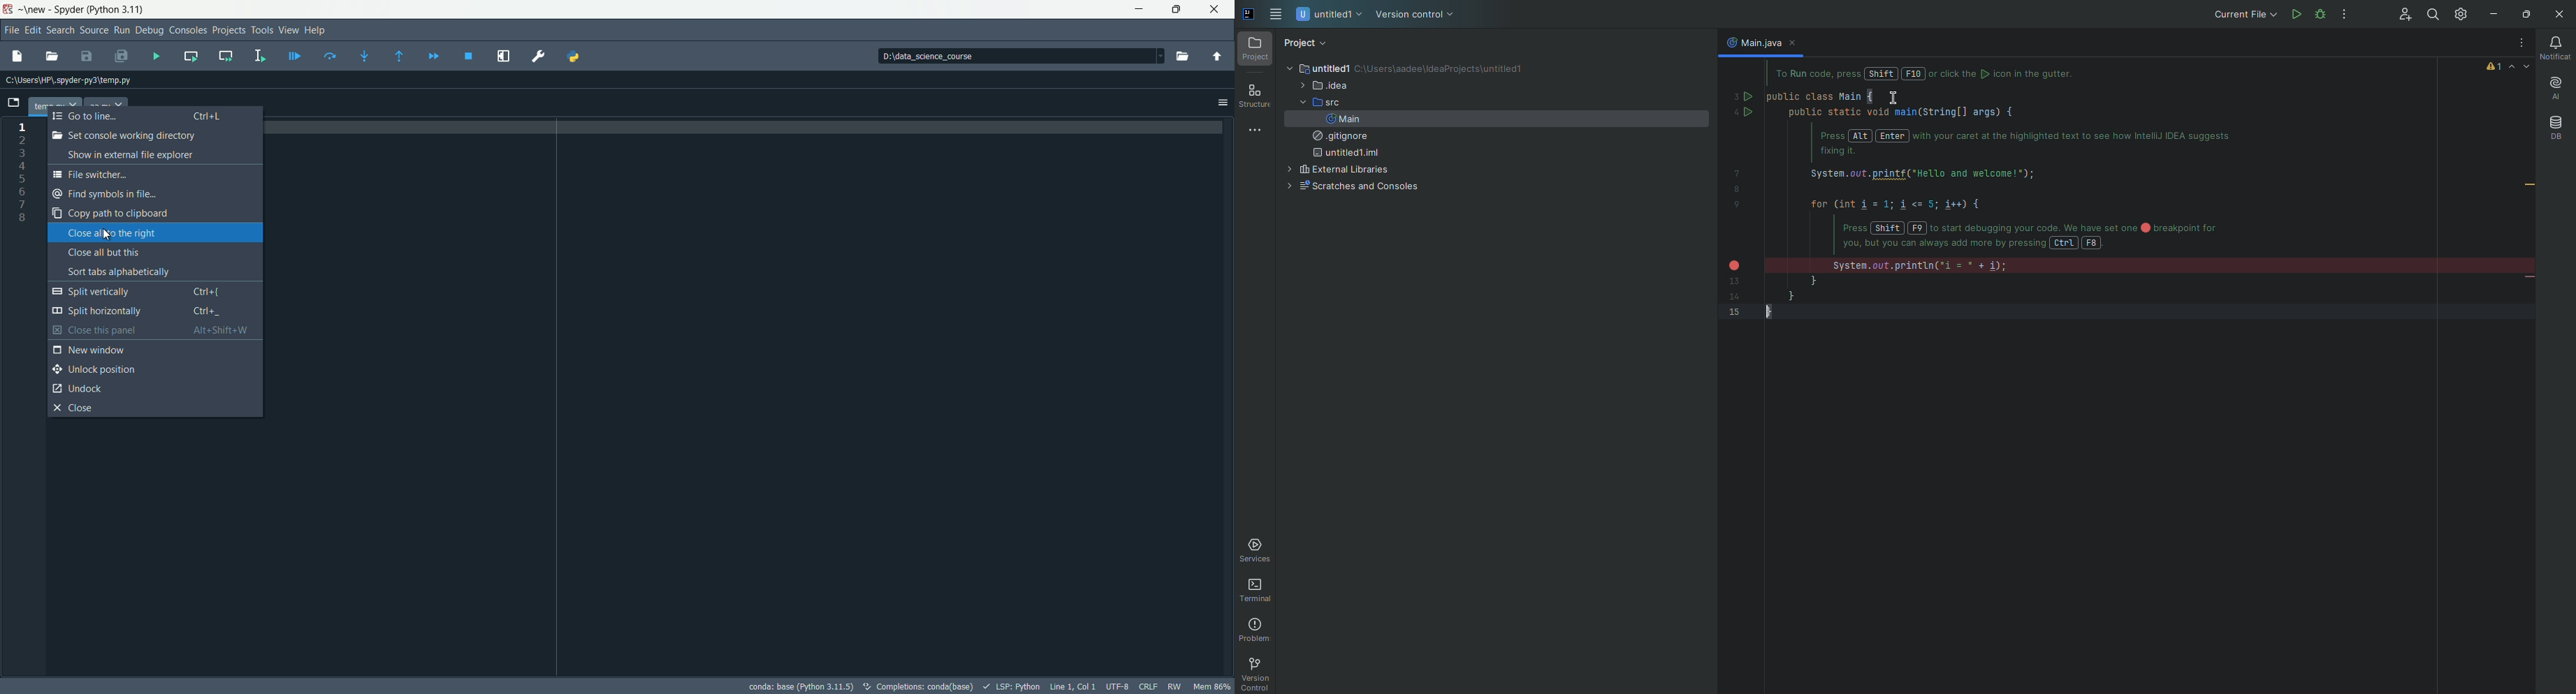 Image resolution: width=2576 pixels, height=700 pixels. Describe the element at coordinates (159, 330) in the screenshot. I see `close this panel` at that location.